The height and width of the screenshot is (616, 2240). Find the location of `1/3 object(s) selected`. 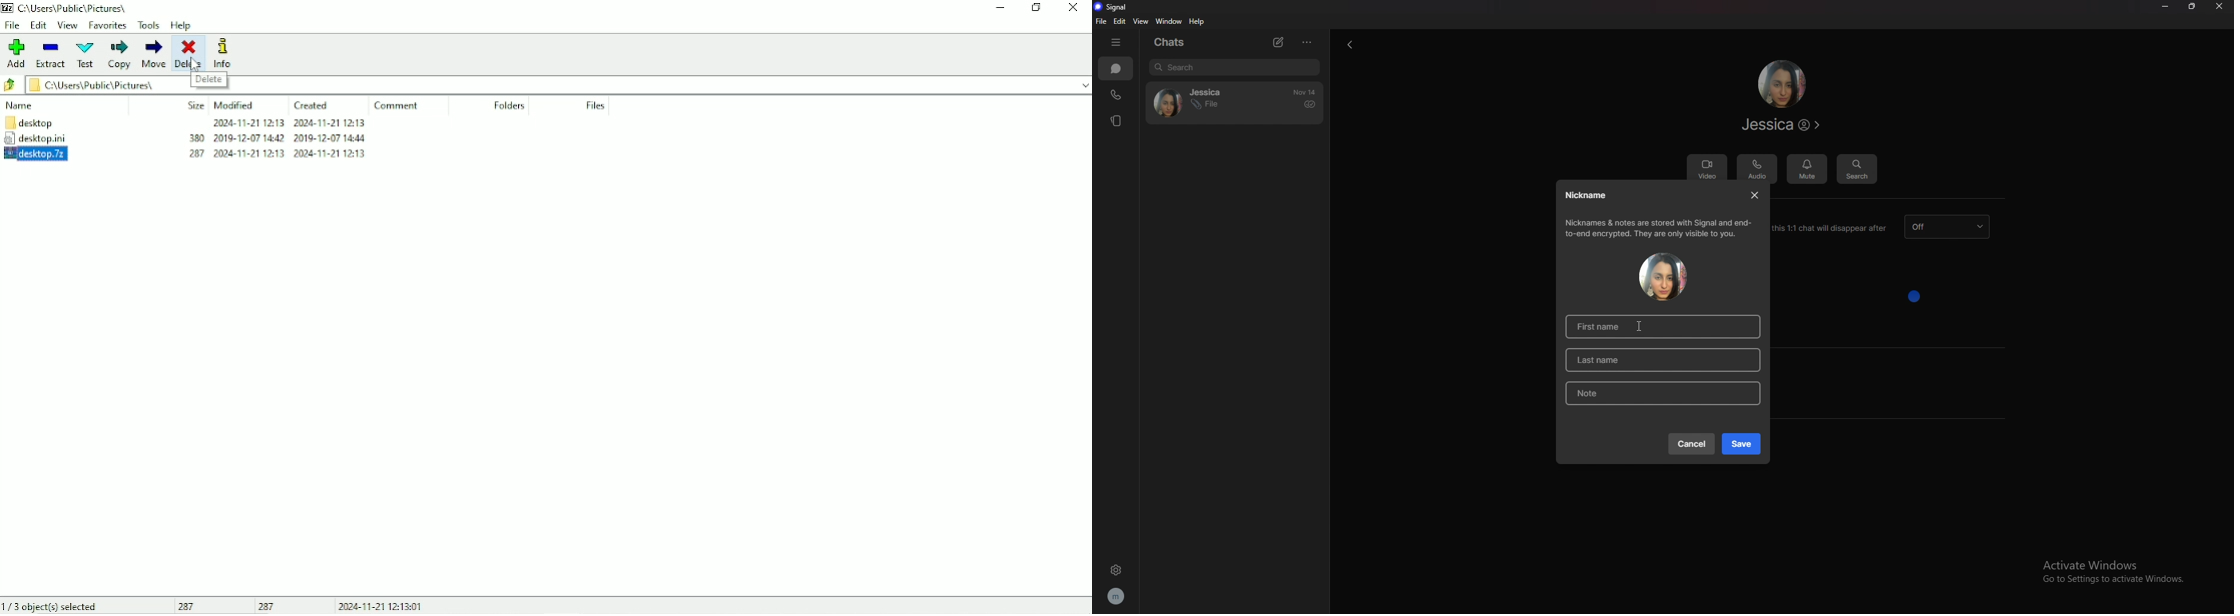

1/3 object(s) selected is located at coordinates (53, 605).